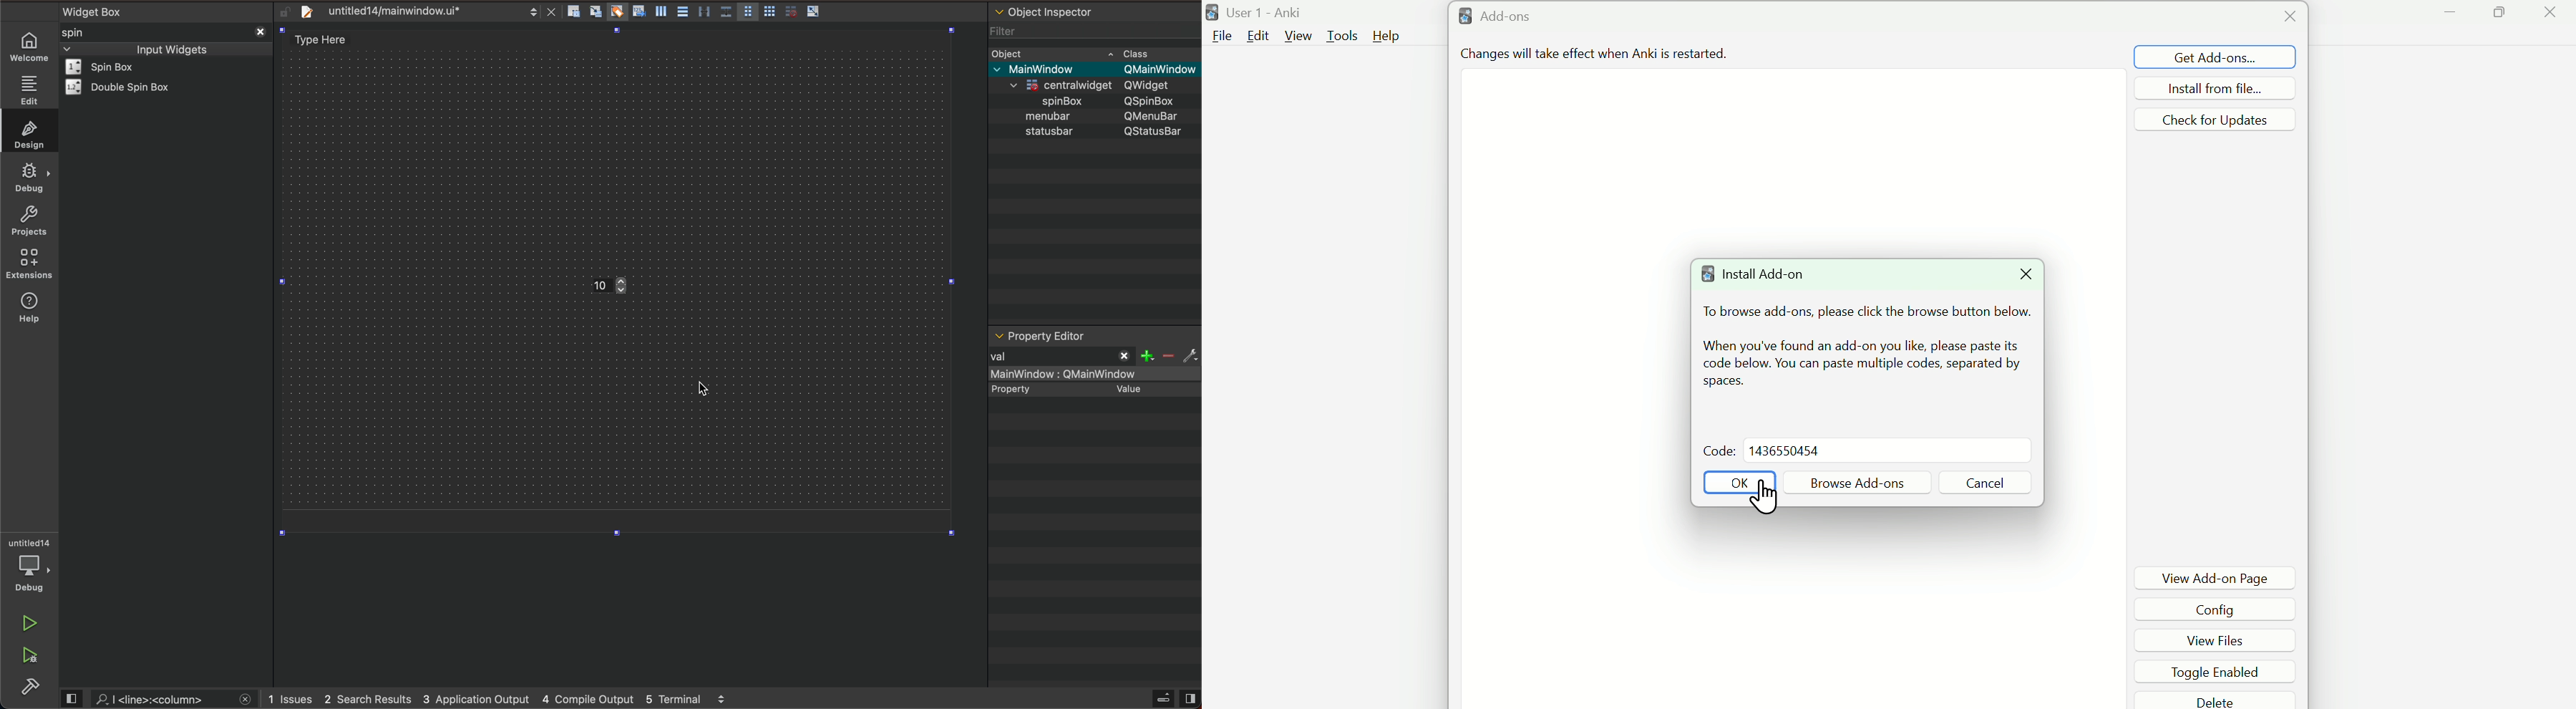 The width and height of the screenshot is (2576, 728). What do you see at coordinates (2022, 275) in the screenshot?
I see `Close` at bounding box center [2022, 275].